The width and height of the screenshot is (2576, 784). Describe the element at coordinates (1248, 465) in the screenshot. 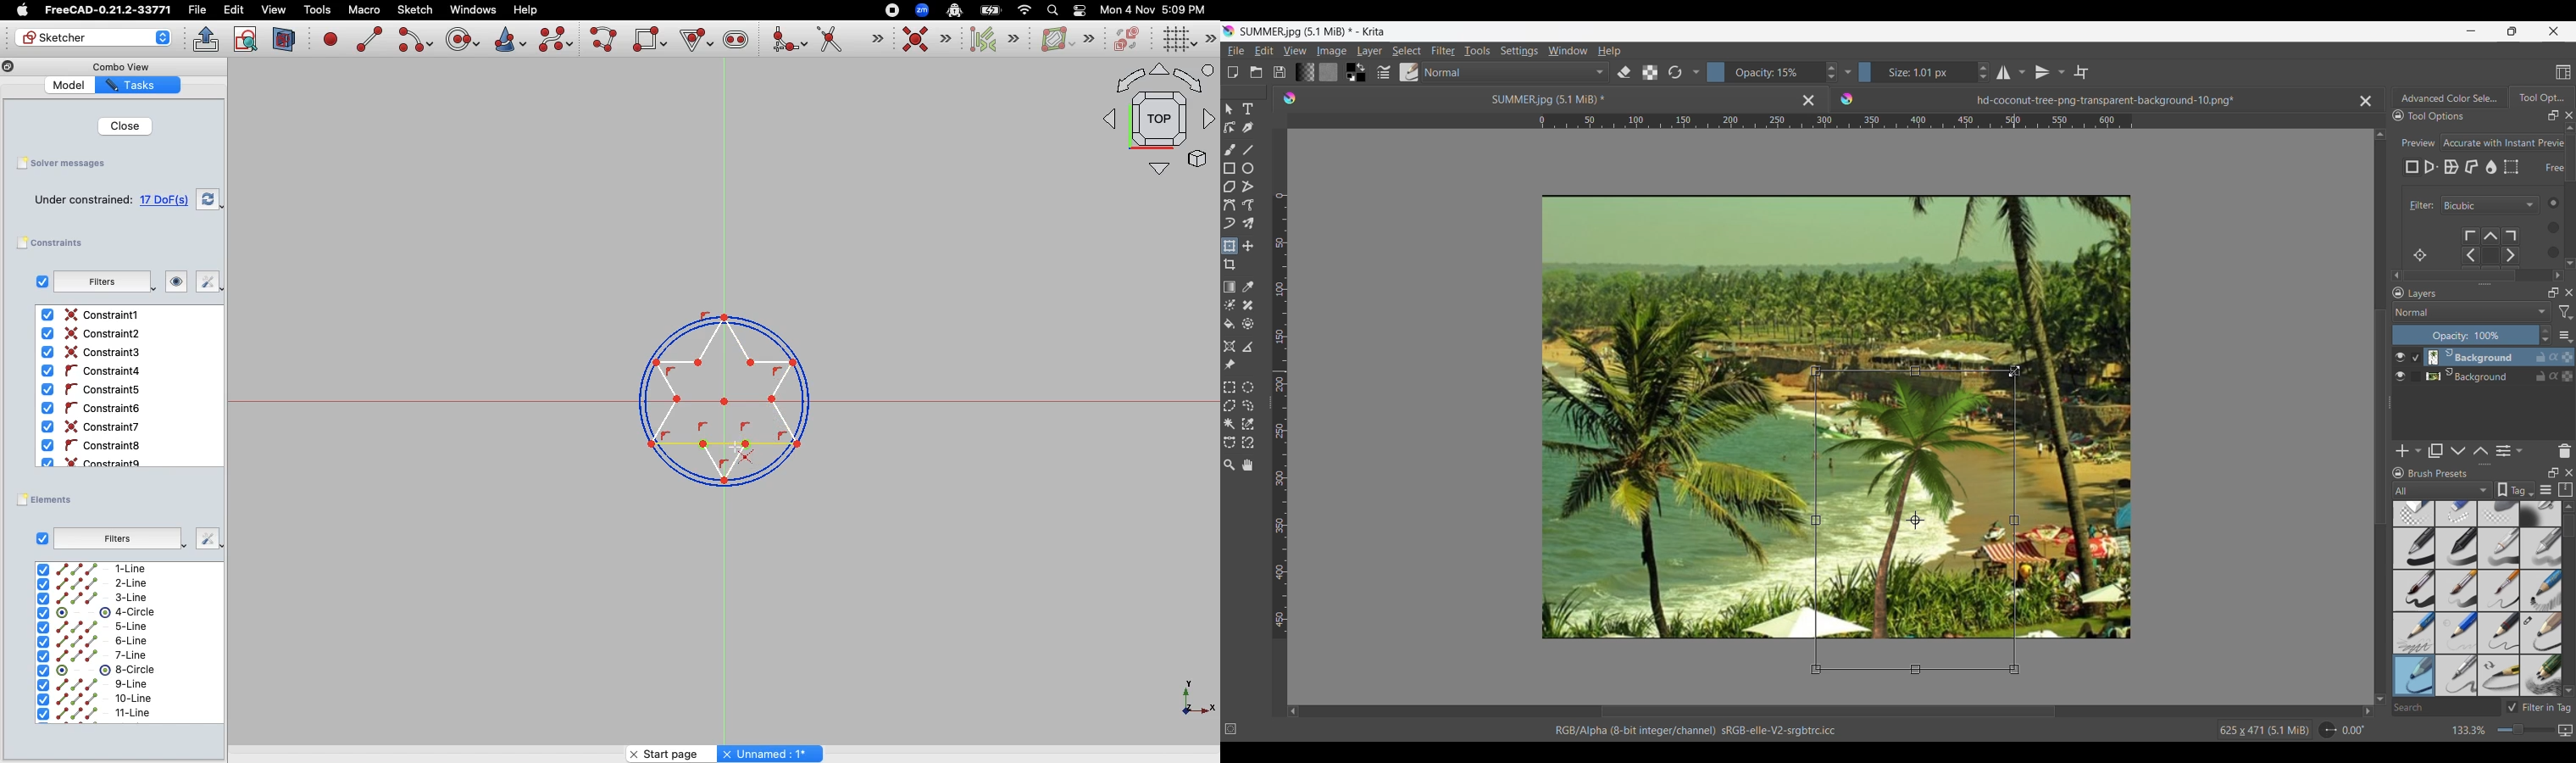

I see `Pan tool` at that location.